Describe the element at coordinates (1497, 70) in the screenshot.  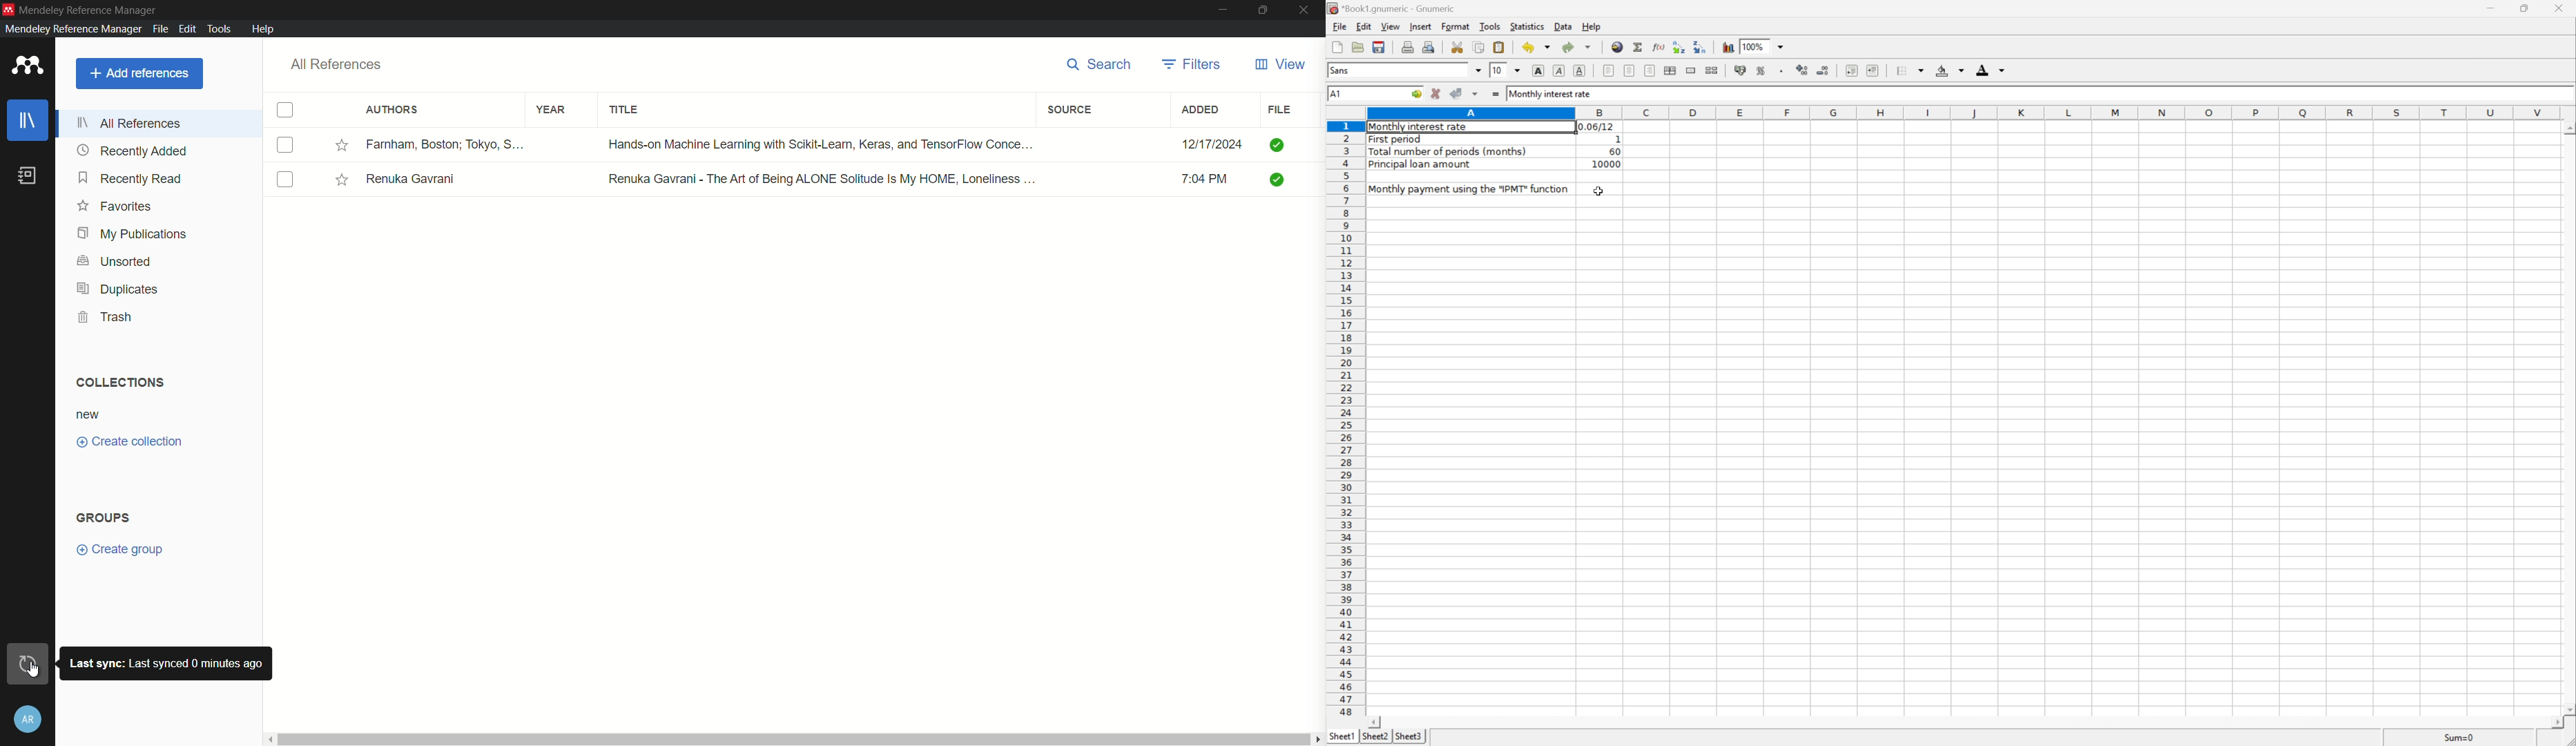
I see `10` at that location.